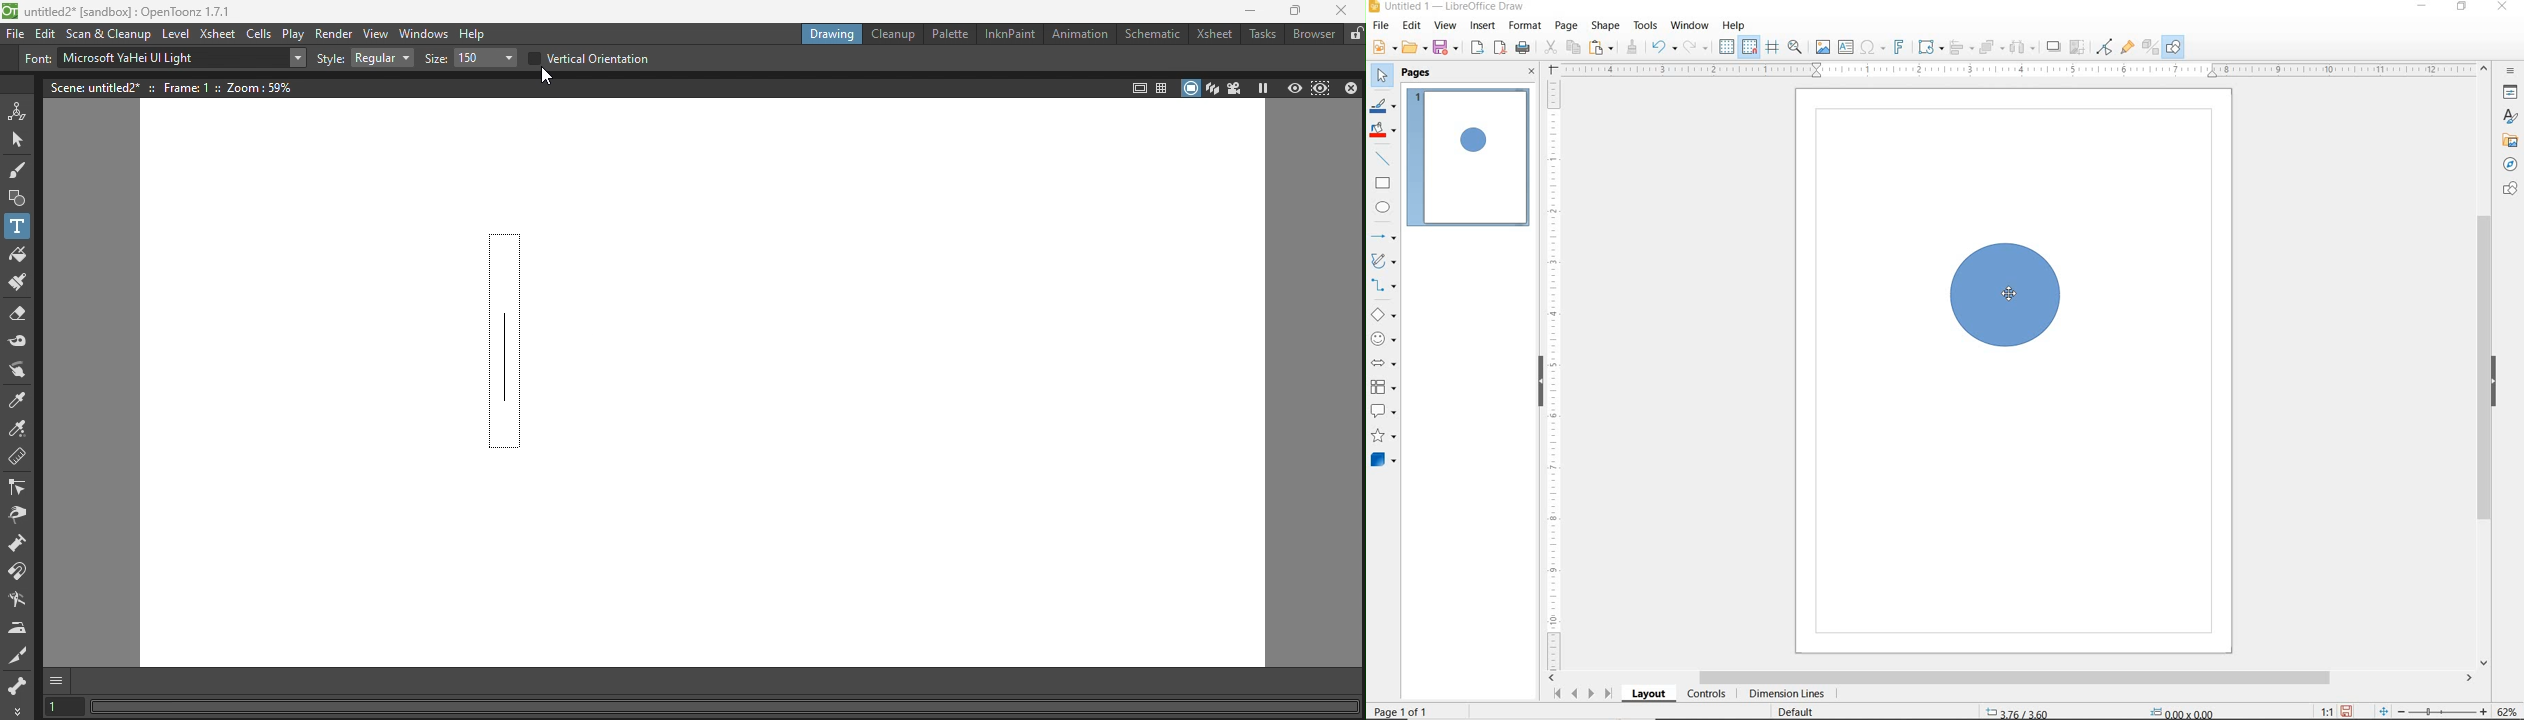 This screenshot has width=2548, height=728. I want to click on STARS AND BANNERS, so click(1383, 437).